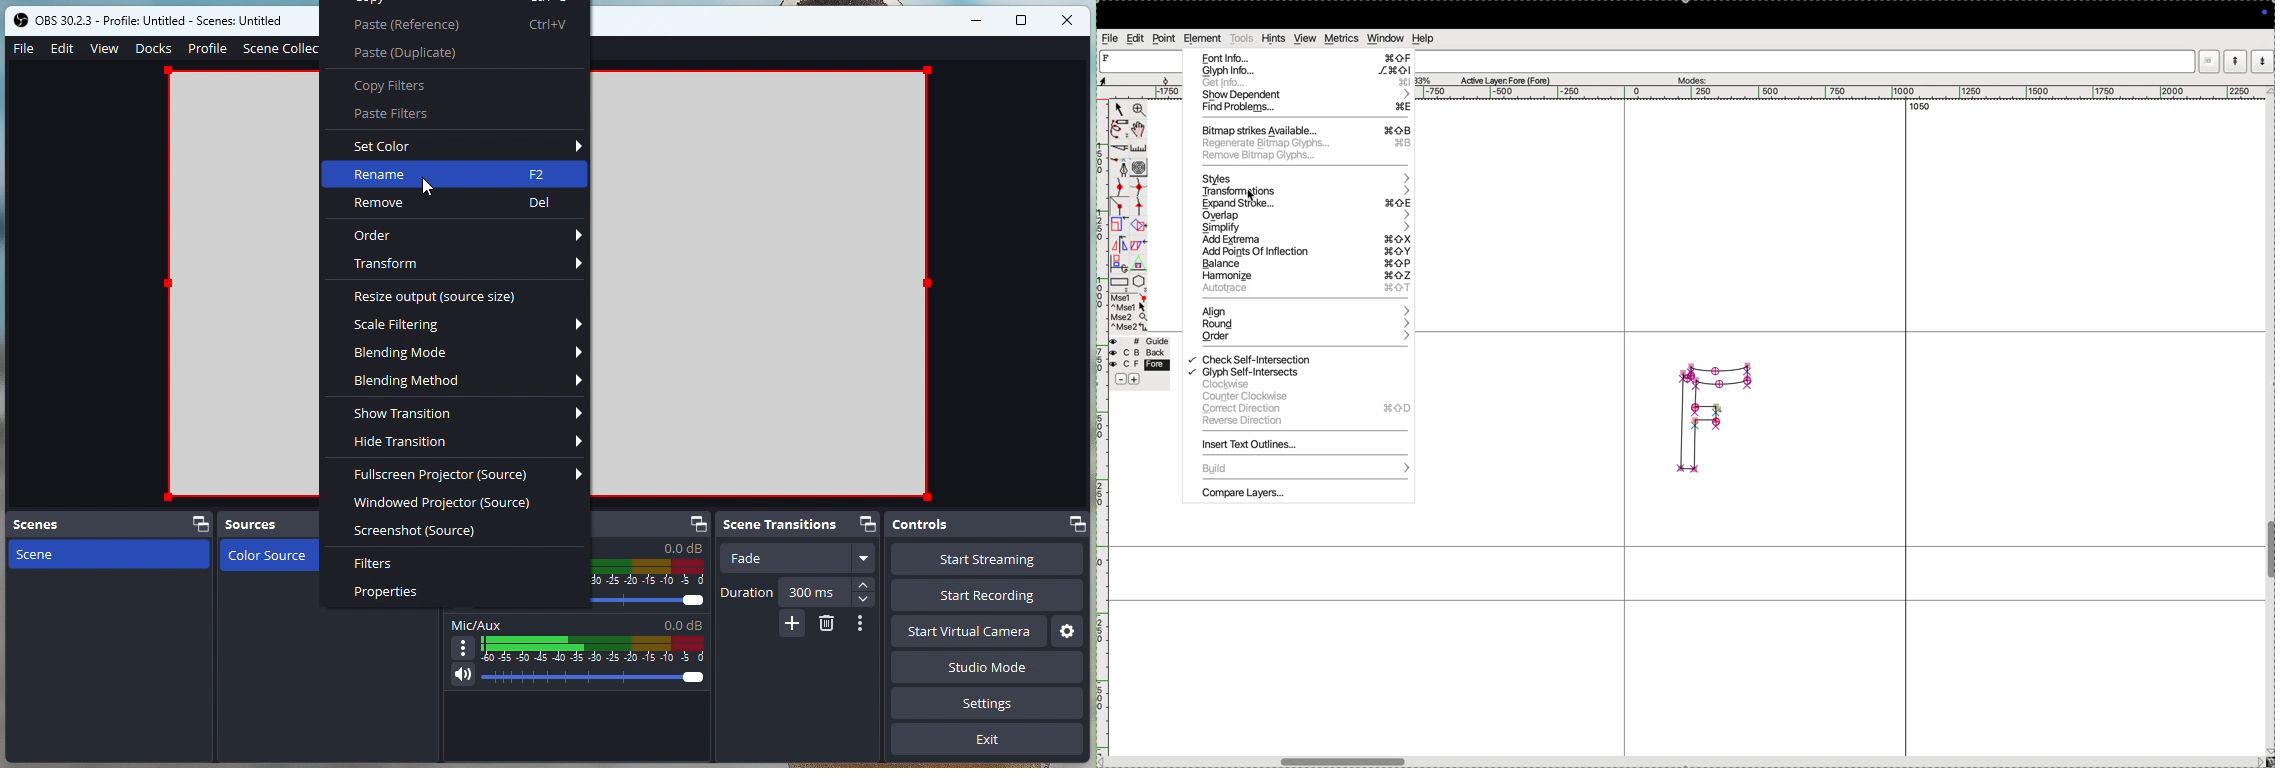 The height and width of the screenshot is (784, 2296). What do you see at coordinates (864, 623) in the screenshot?
I see `Options` at bounding box center [864, 623].